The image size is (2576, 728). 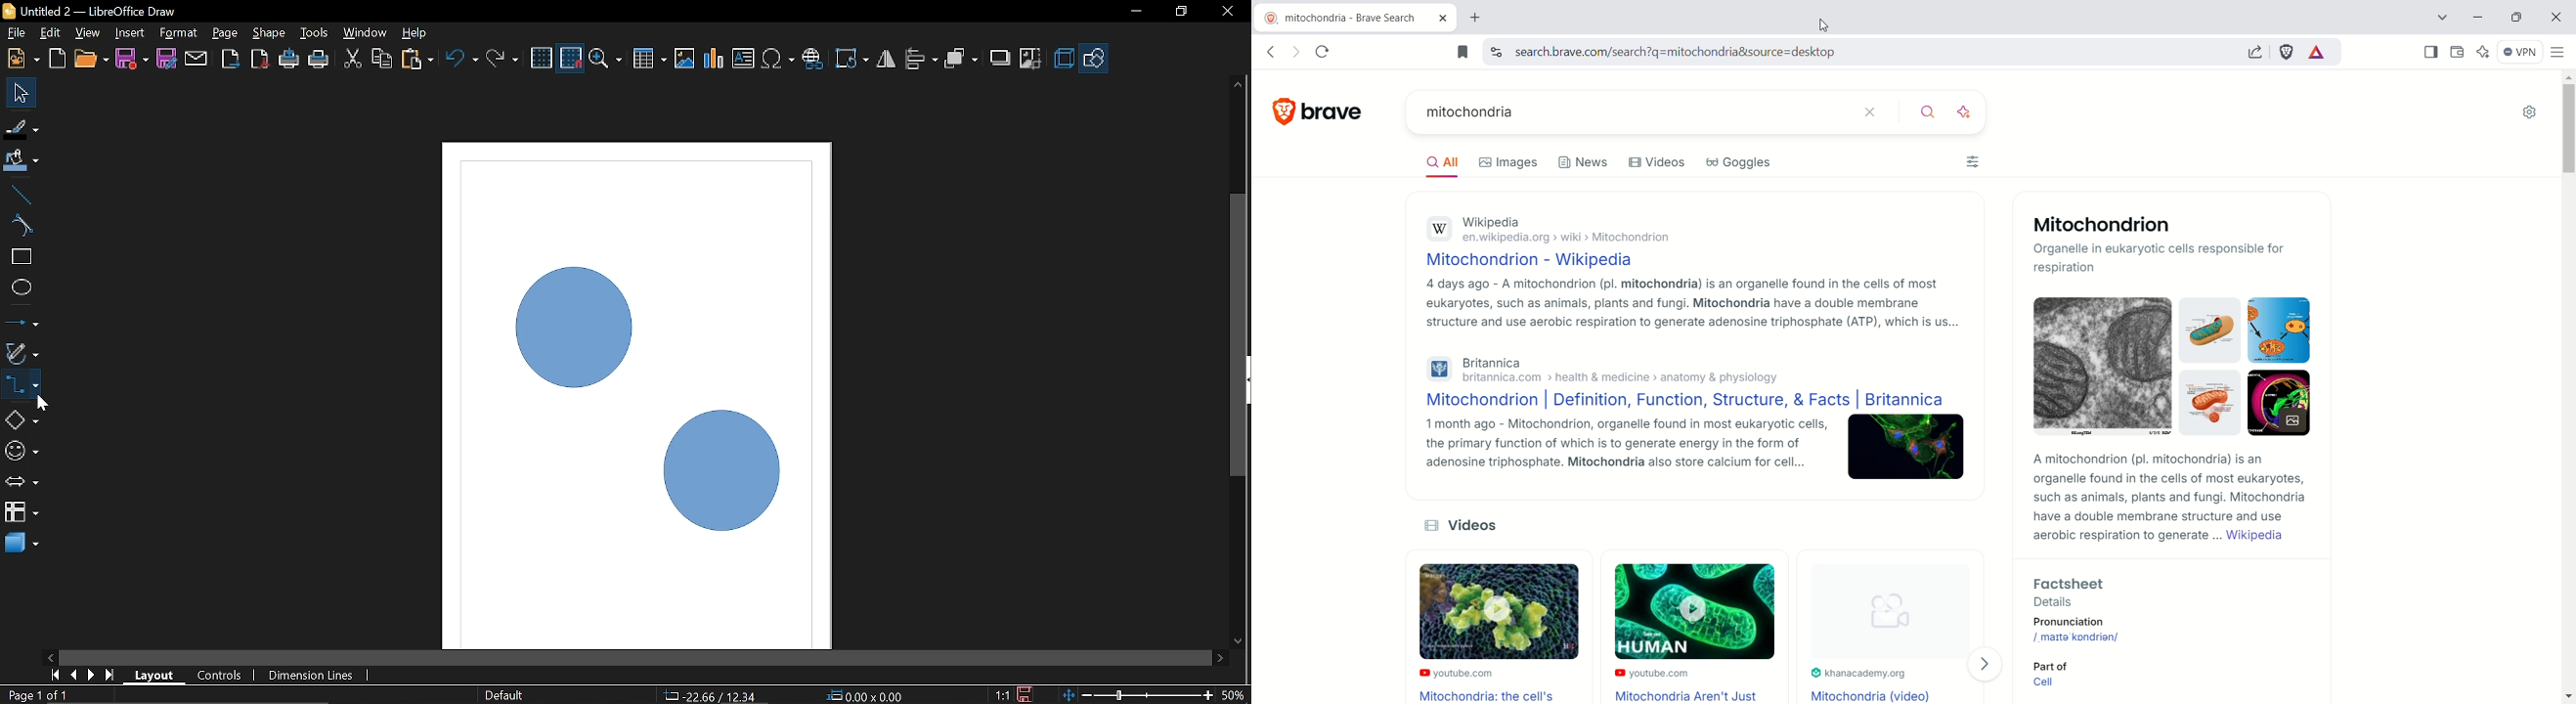 I want to click on Restore down, so click(x=1179, y=14).